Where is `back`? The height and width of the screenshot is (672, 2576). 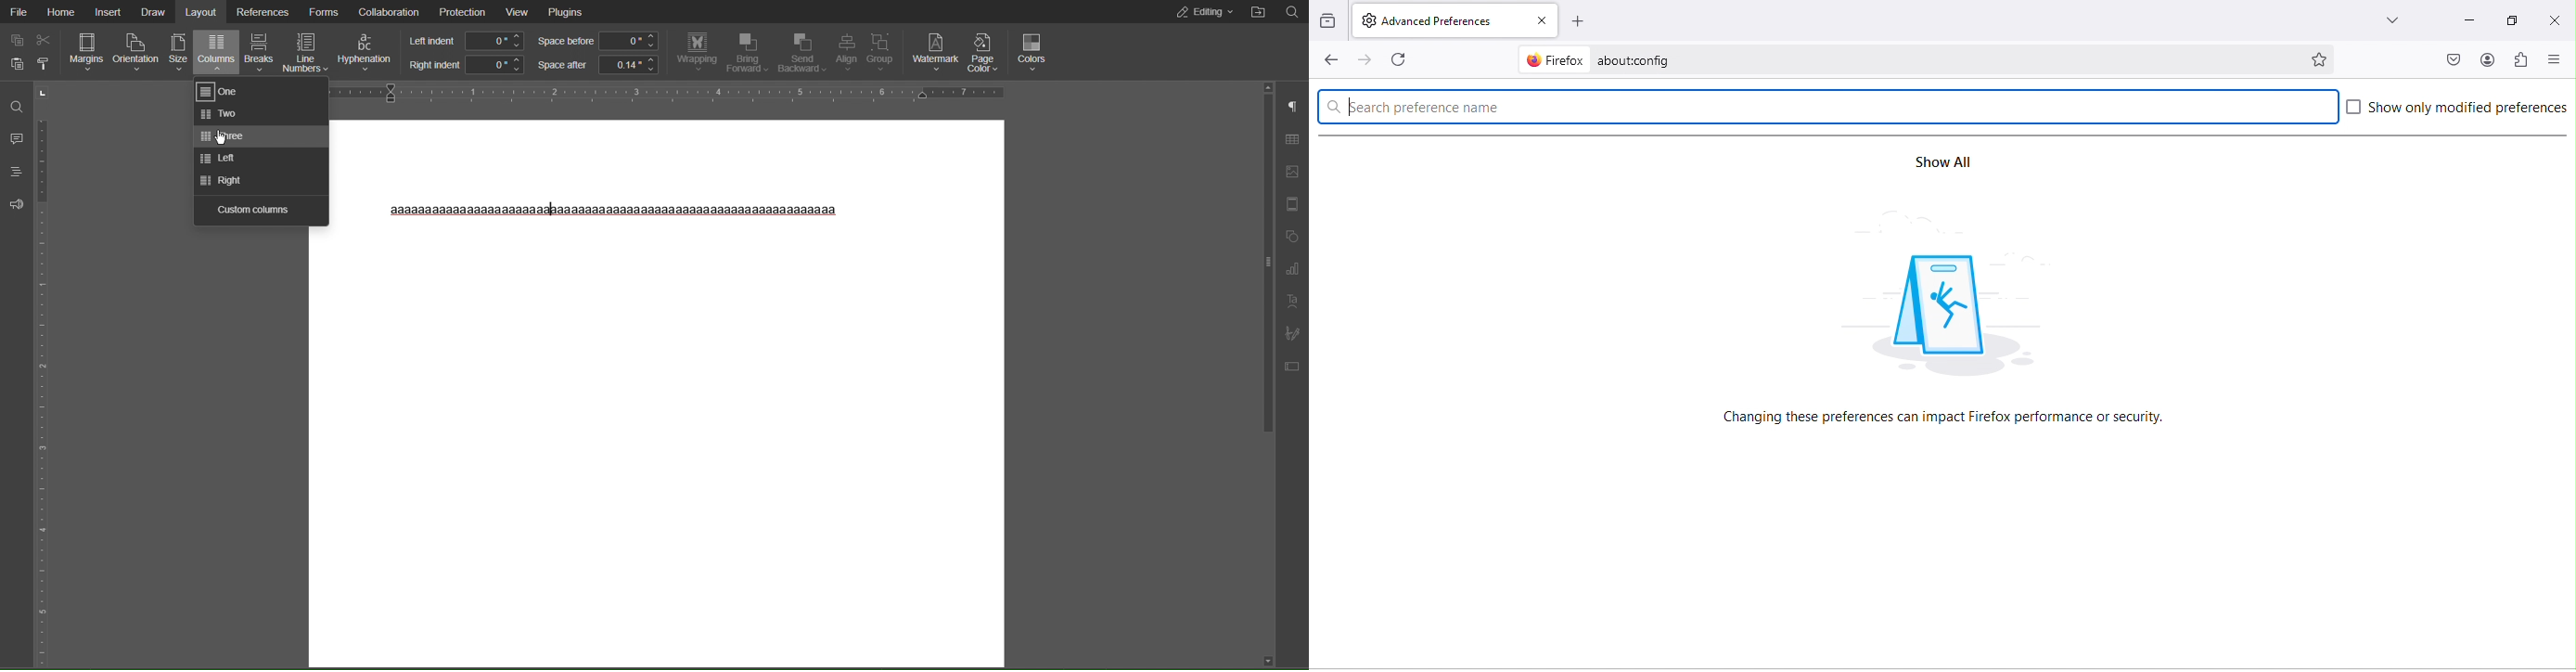
back is located at coordinates (1327, 59).